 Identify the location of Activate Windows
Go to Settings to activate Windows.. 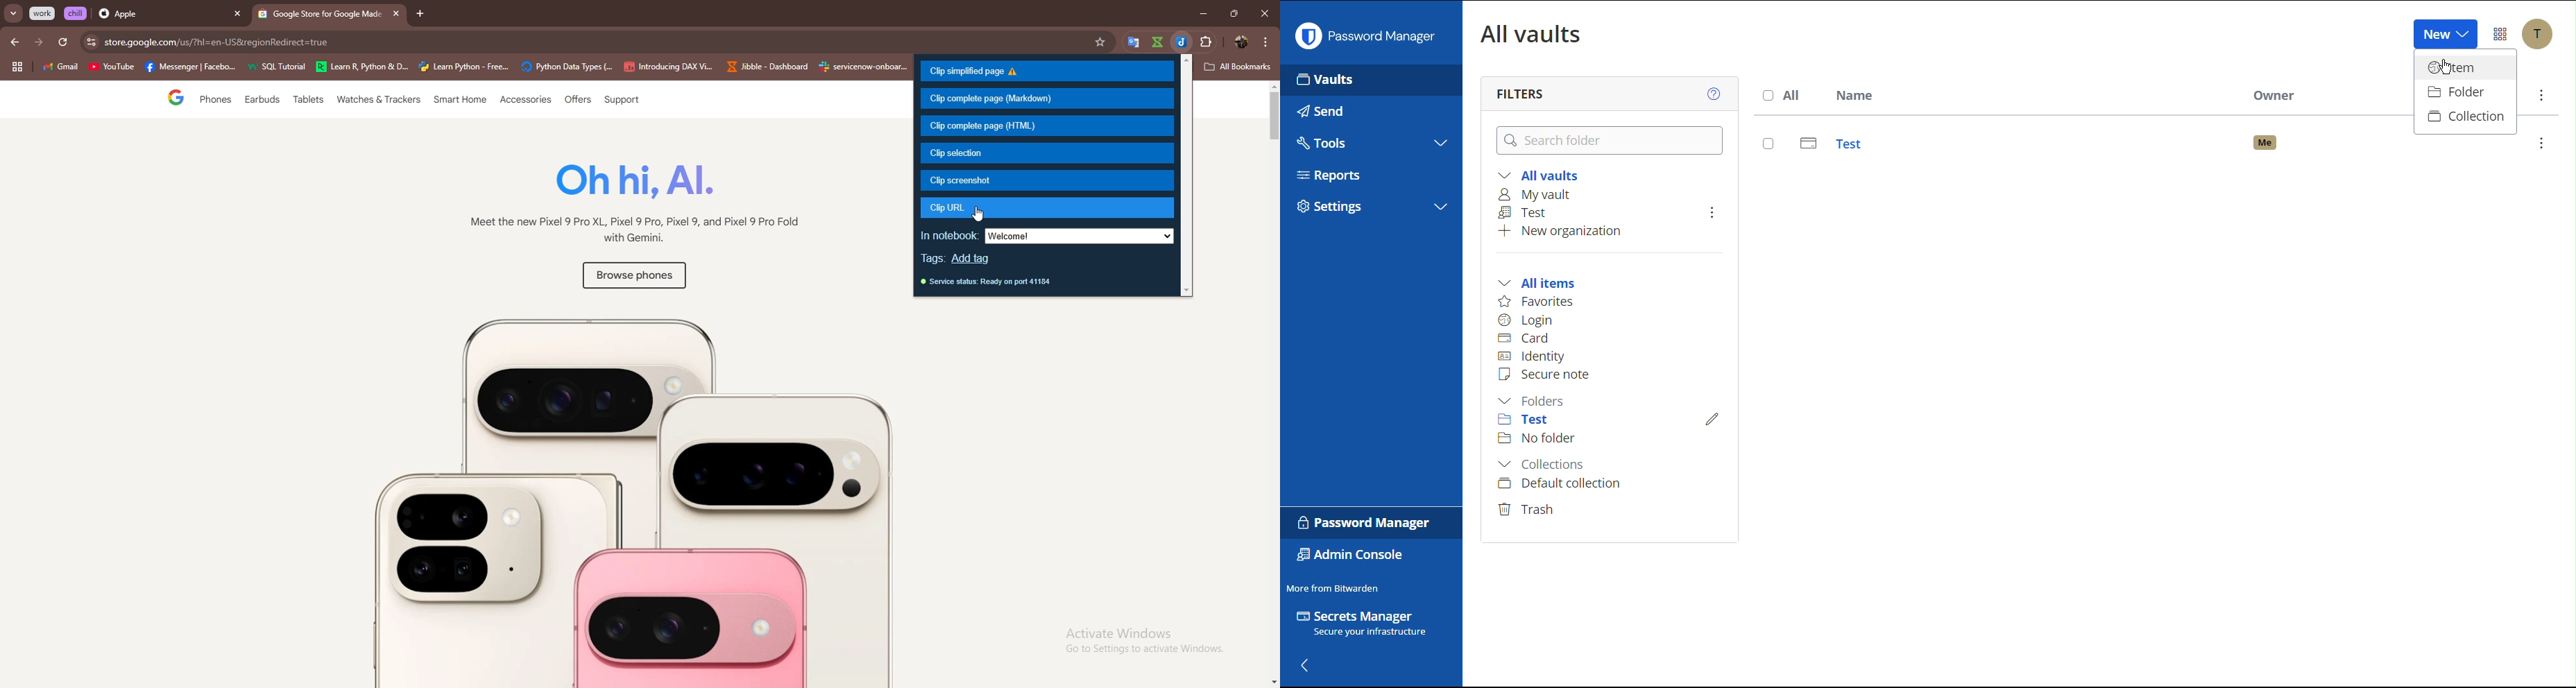
(1136, 641).